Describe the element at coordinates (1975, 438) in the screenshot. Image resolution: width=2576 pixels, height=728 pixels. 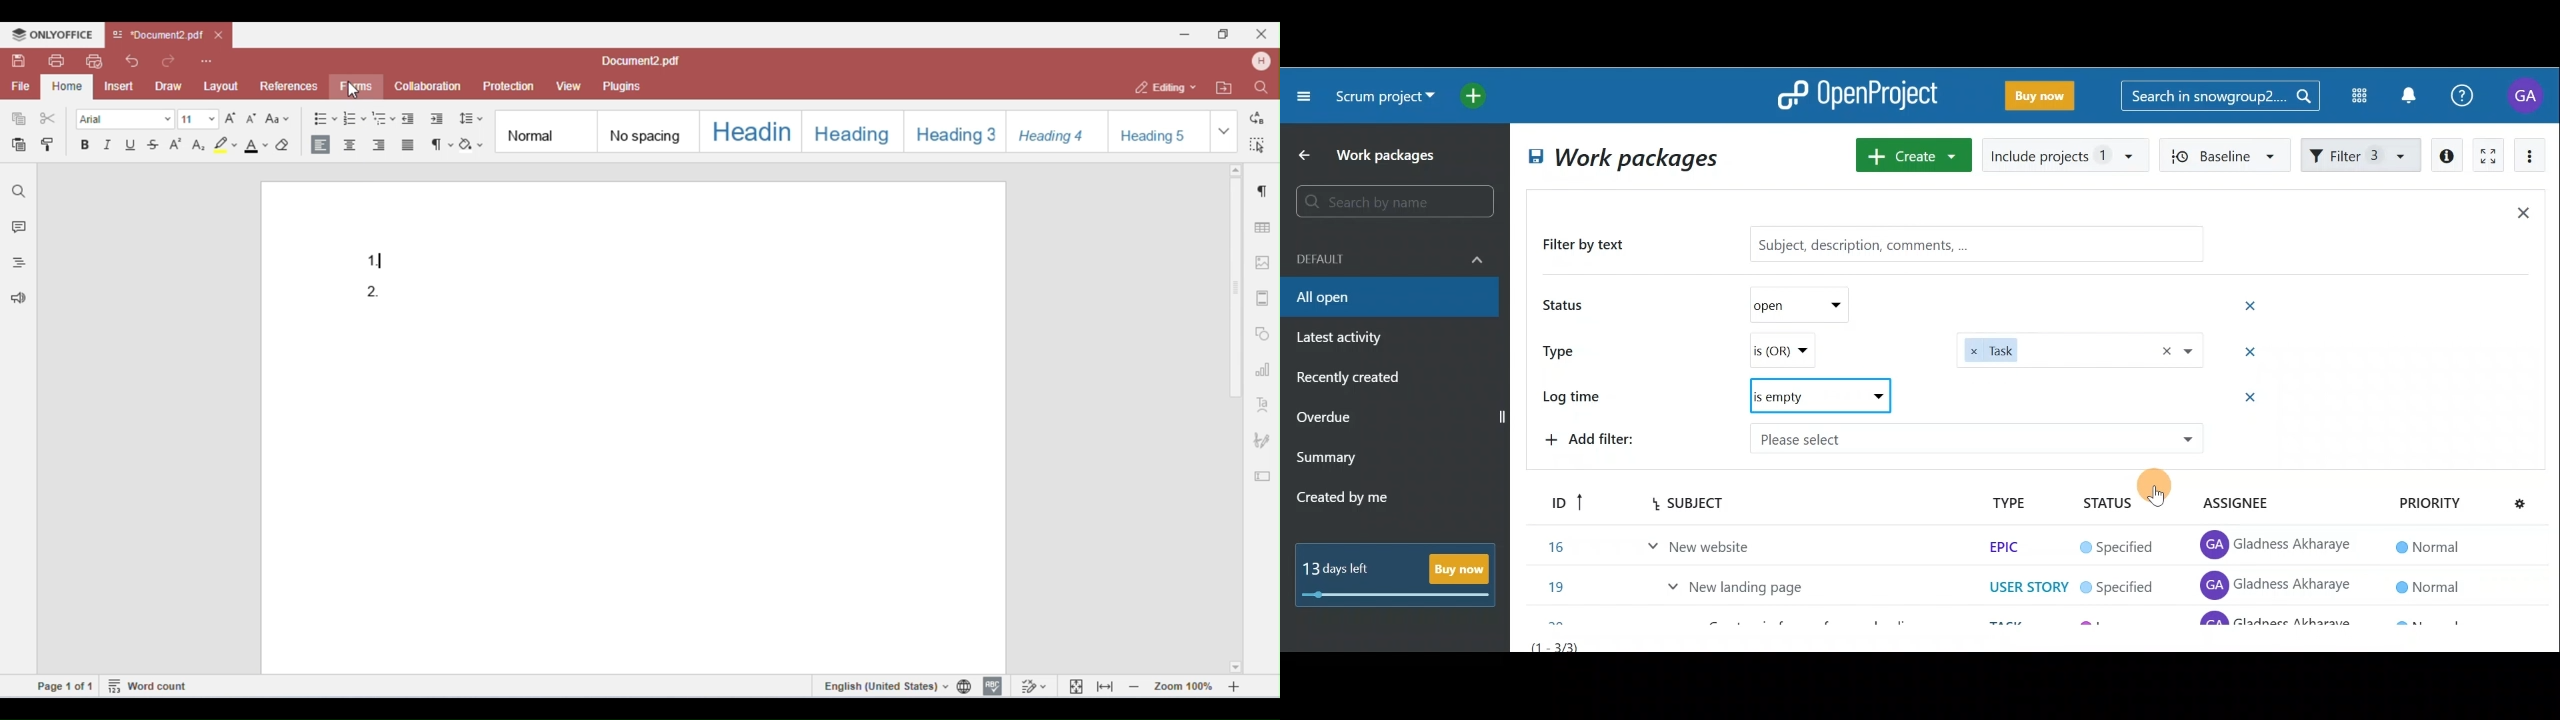
I see `` at that location.